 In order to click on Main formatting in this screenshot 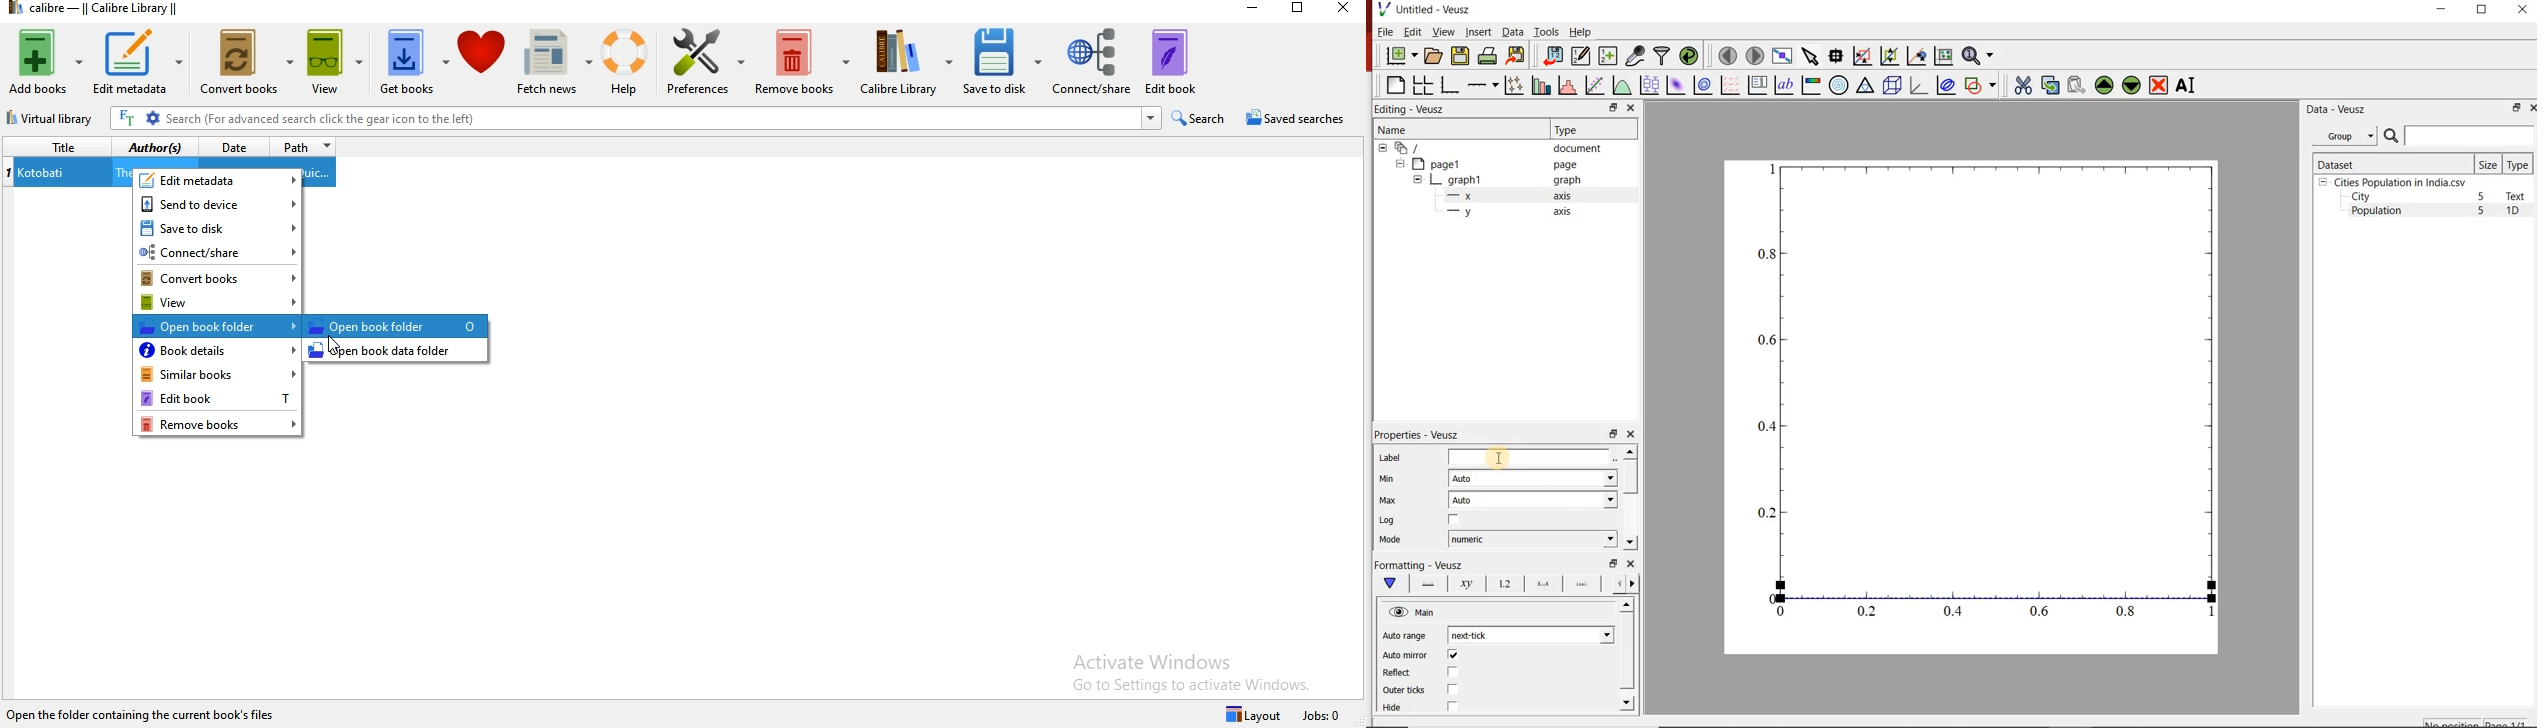, I will do `click(1392, 584)`.